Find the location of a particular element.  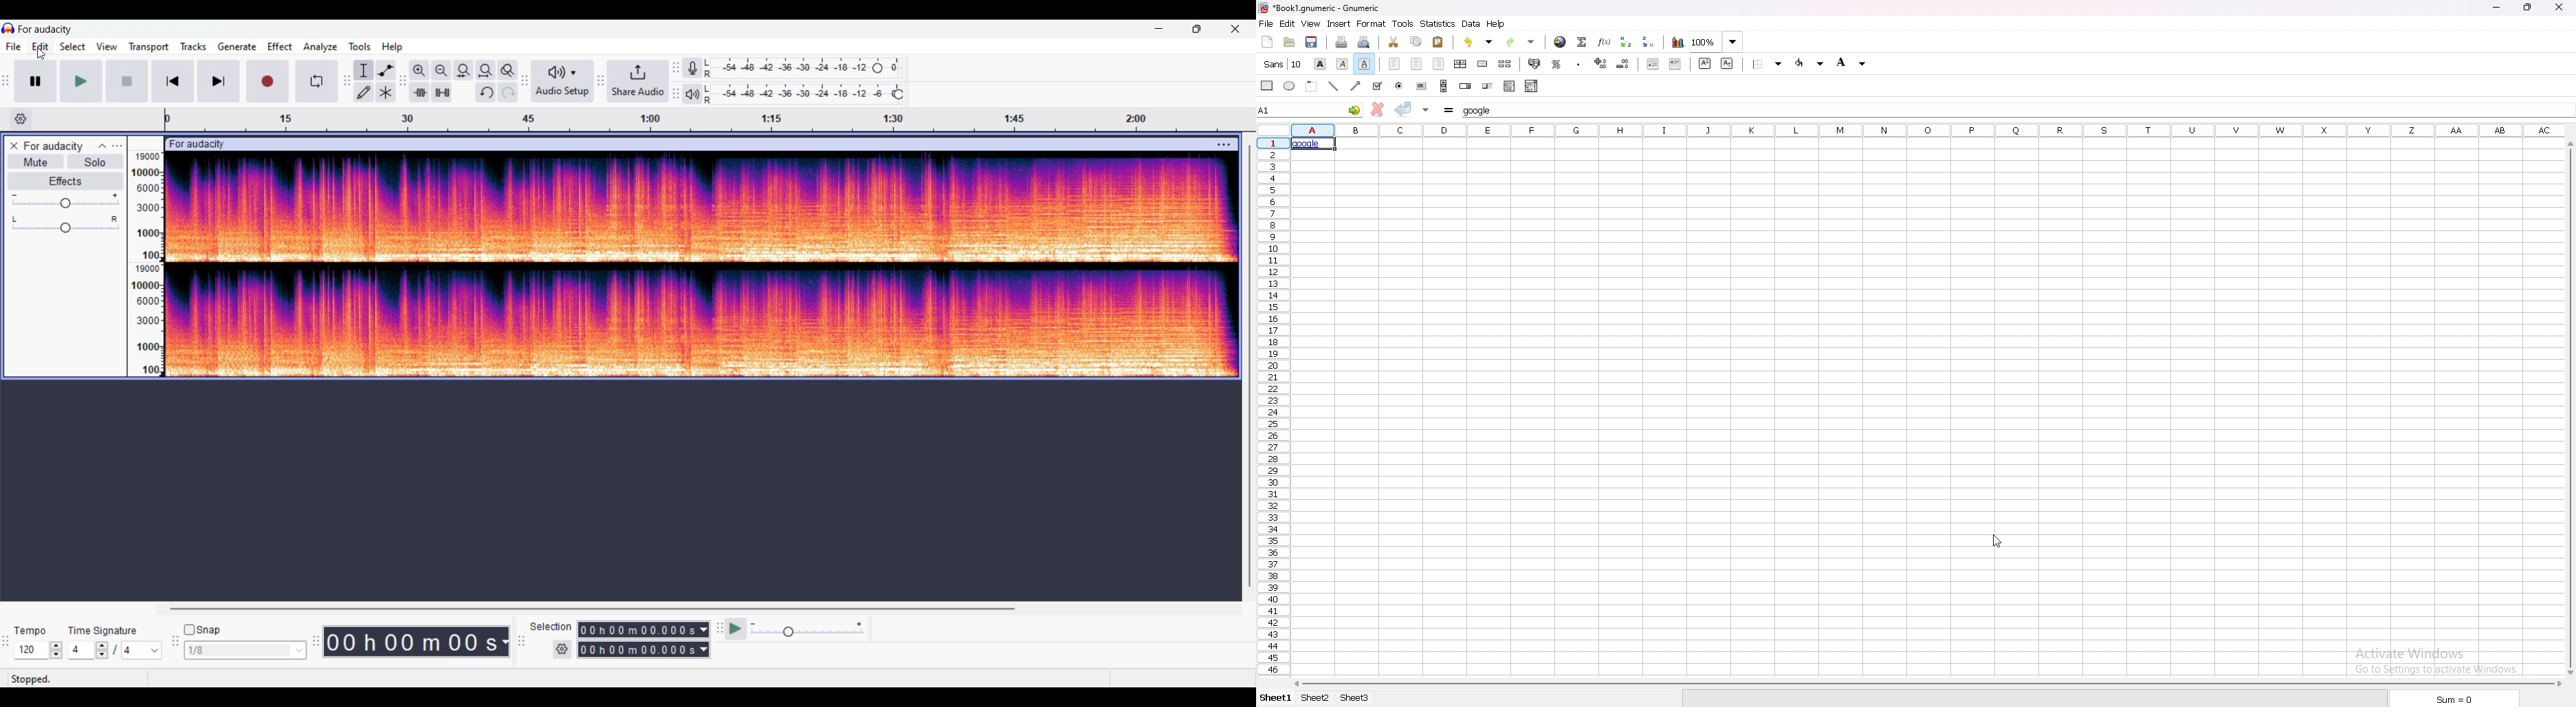

split merged cell is located at coordinates (1506, 64).